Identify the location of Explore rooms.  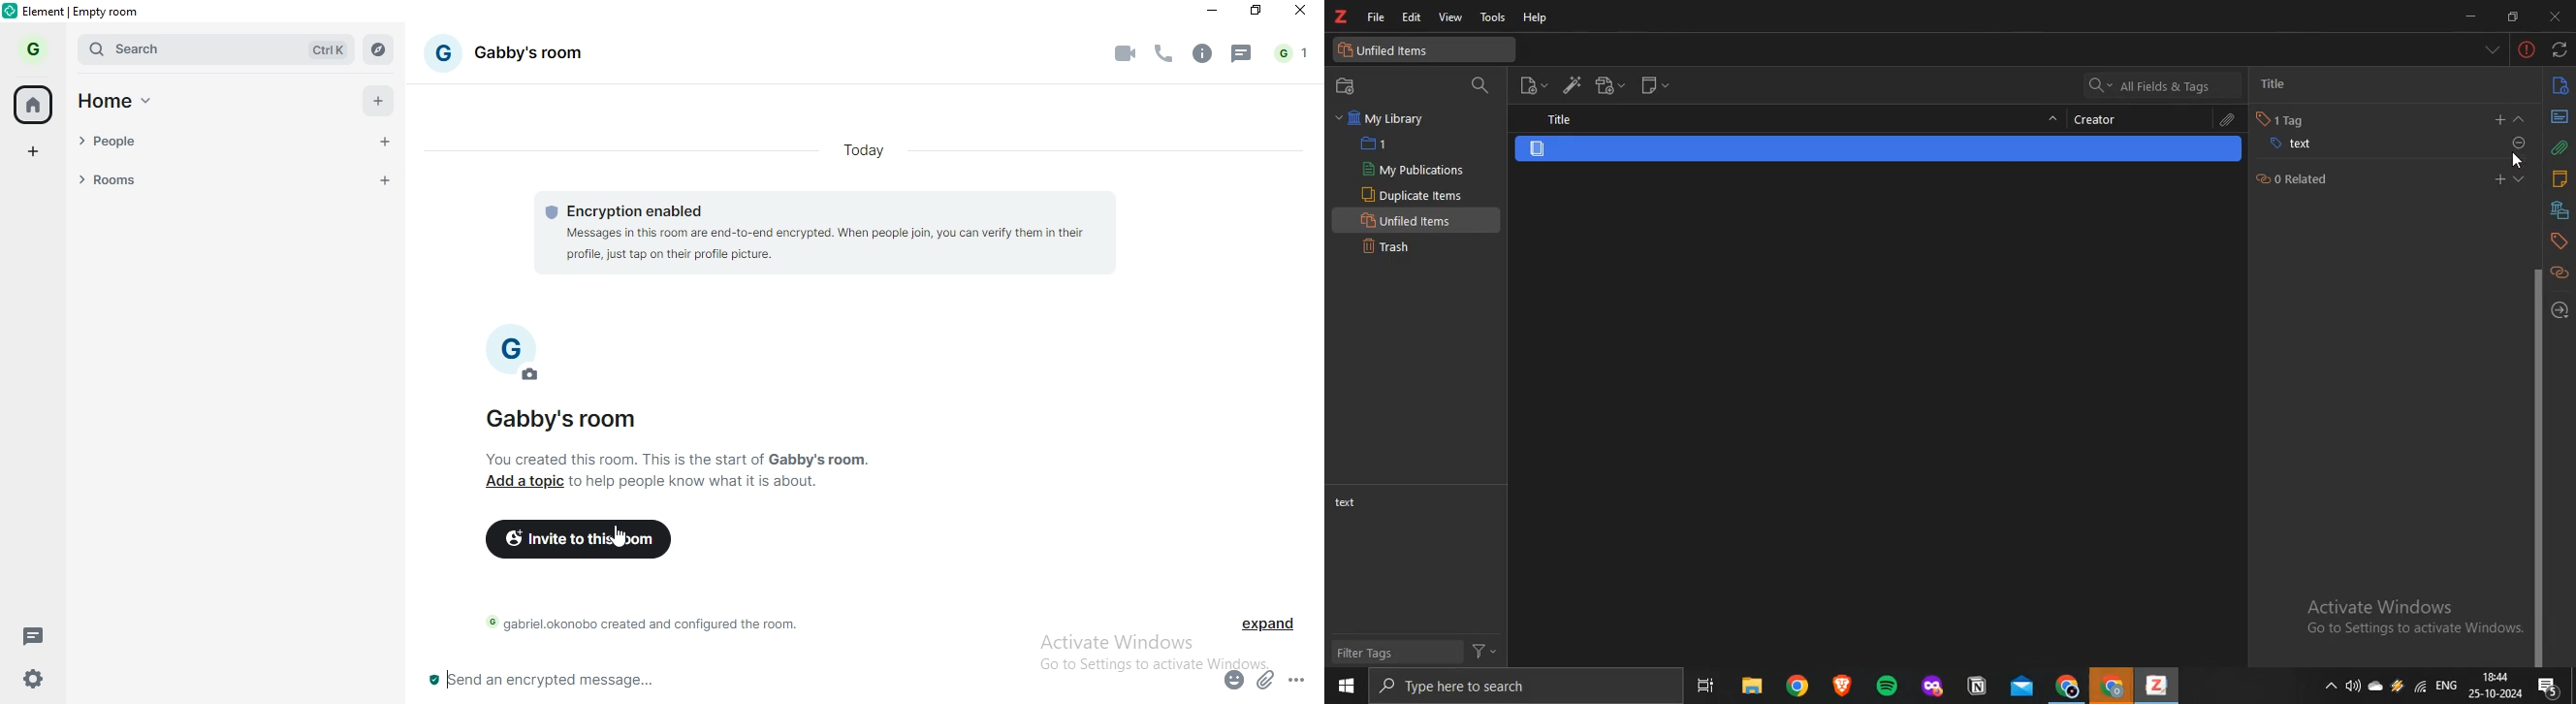
(379, 48).